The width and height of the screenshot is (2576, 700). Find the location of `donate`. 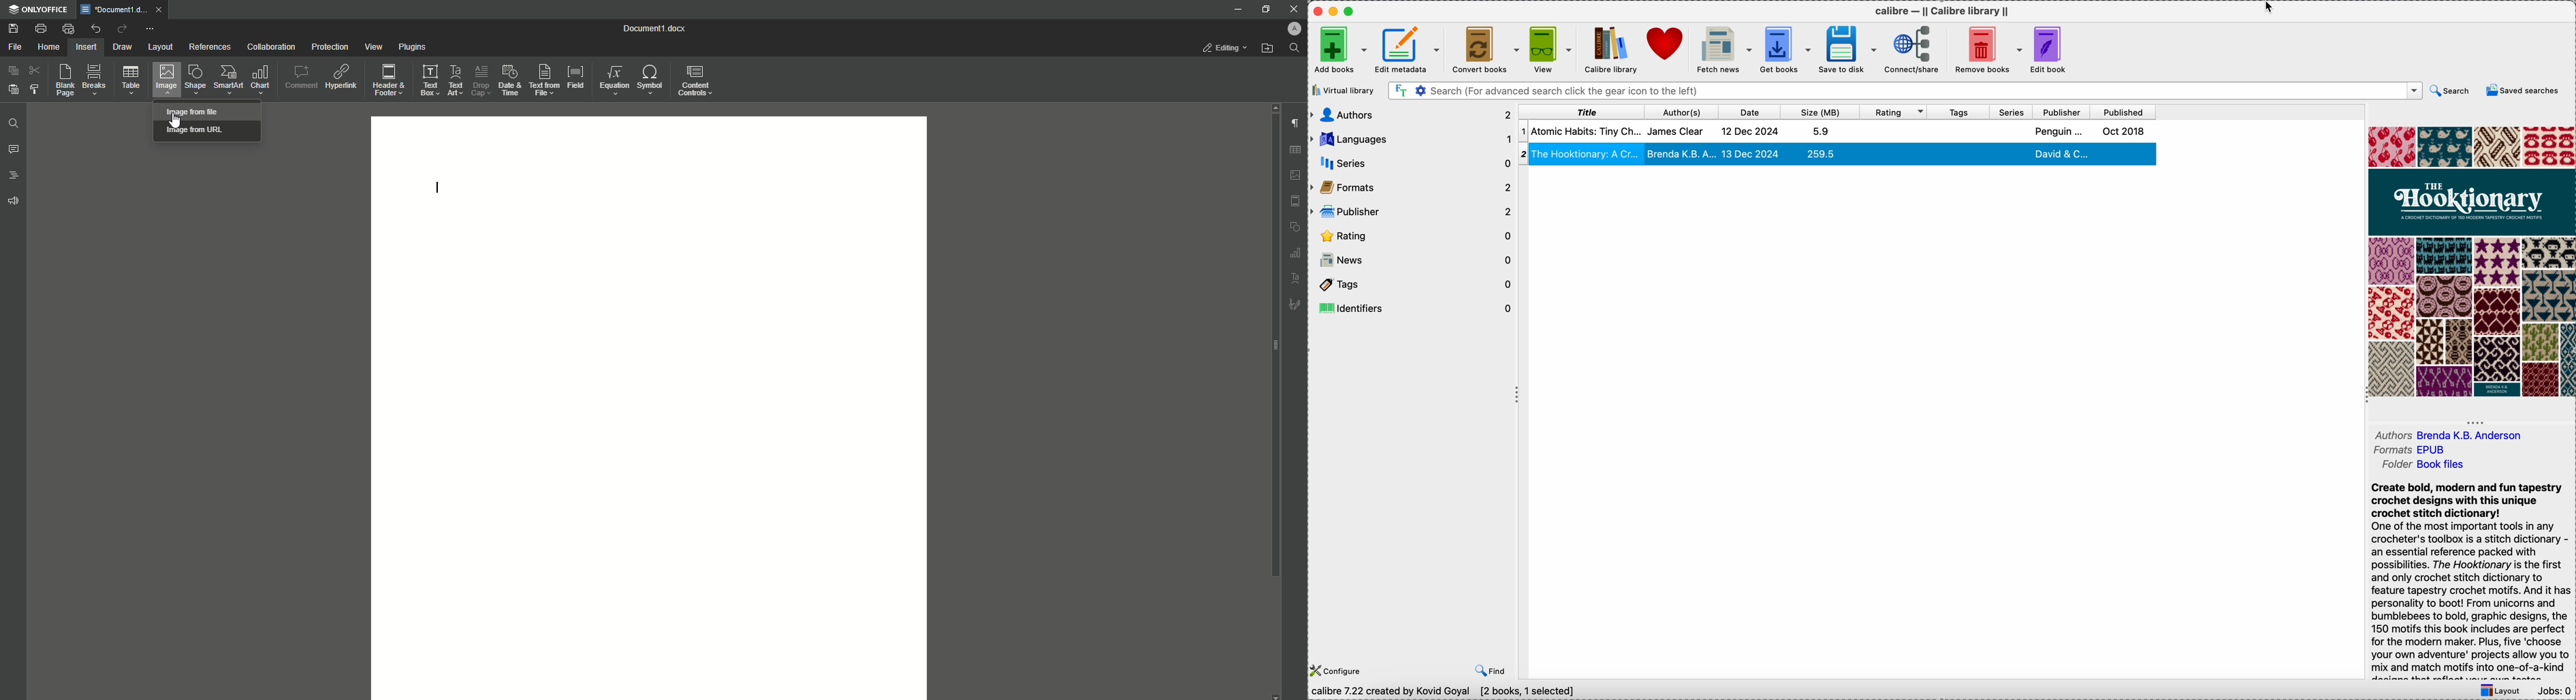

donate is located at coordinates (1665, 45).